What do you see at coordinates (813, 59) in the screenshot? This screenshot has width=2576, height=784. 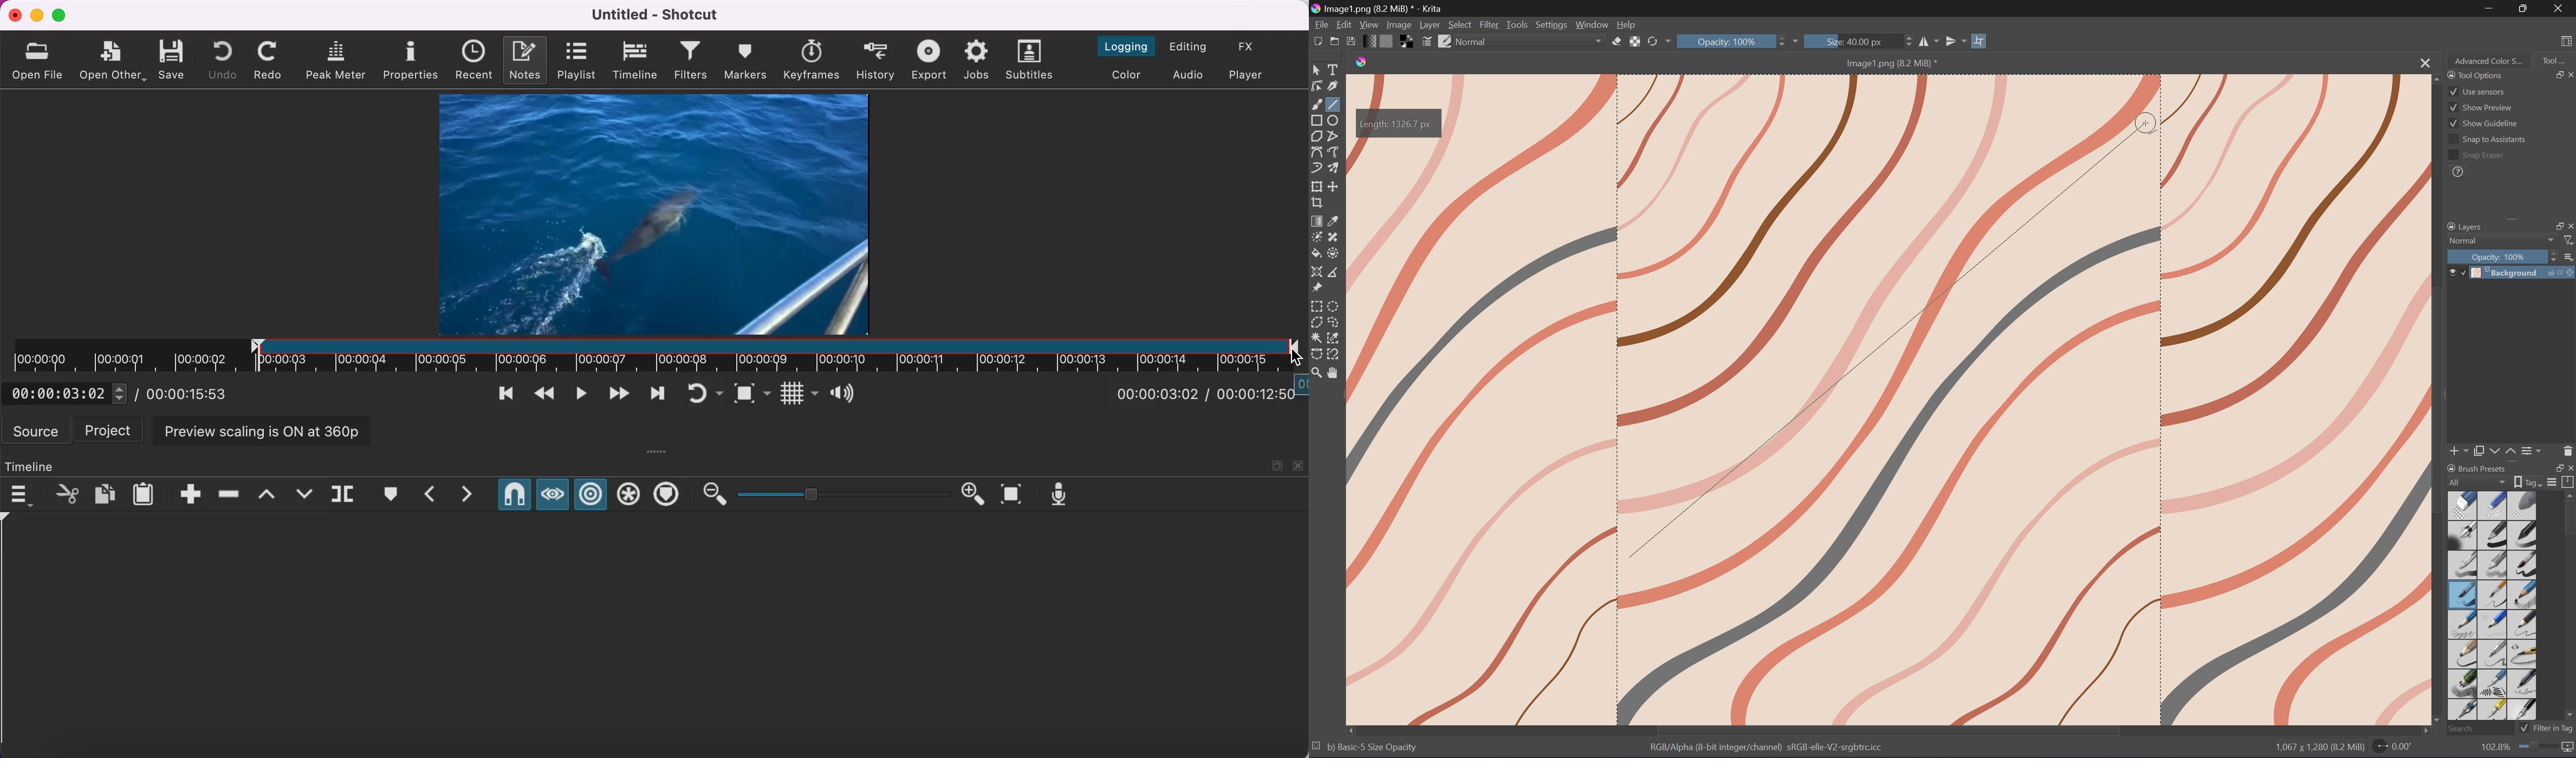 I see `keyframes` at bounding box center [813, 59].